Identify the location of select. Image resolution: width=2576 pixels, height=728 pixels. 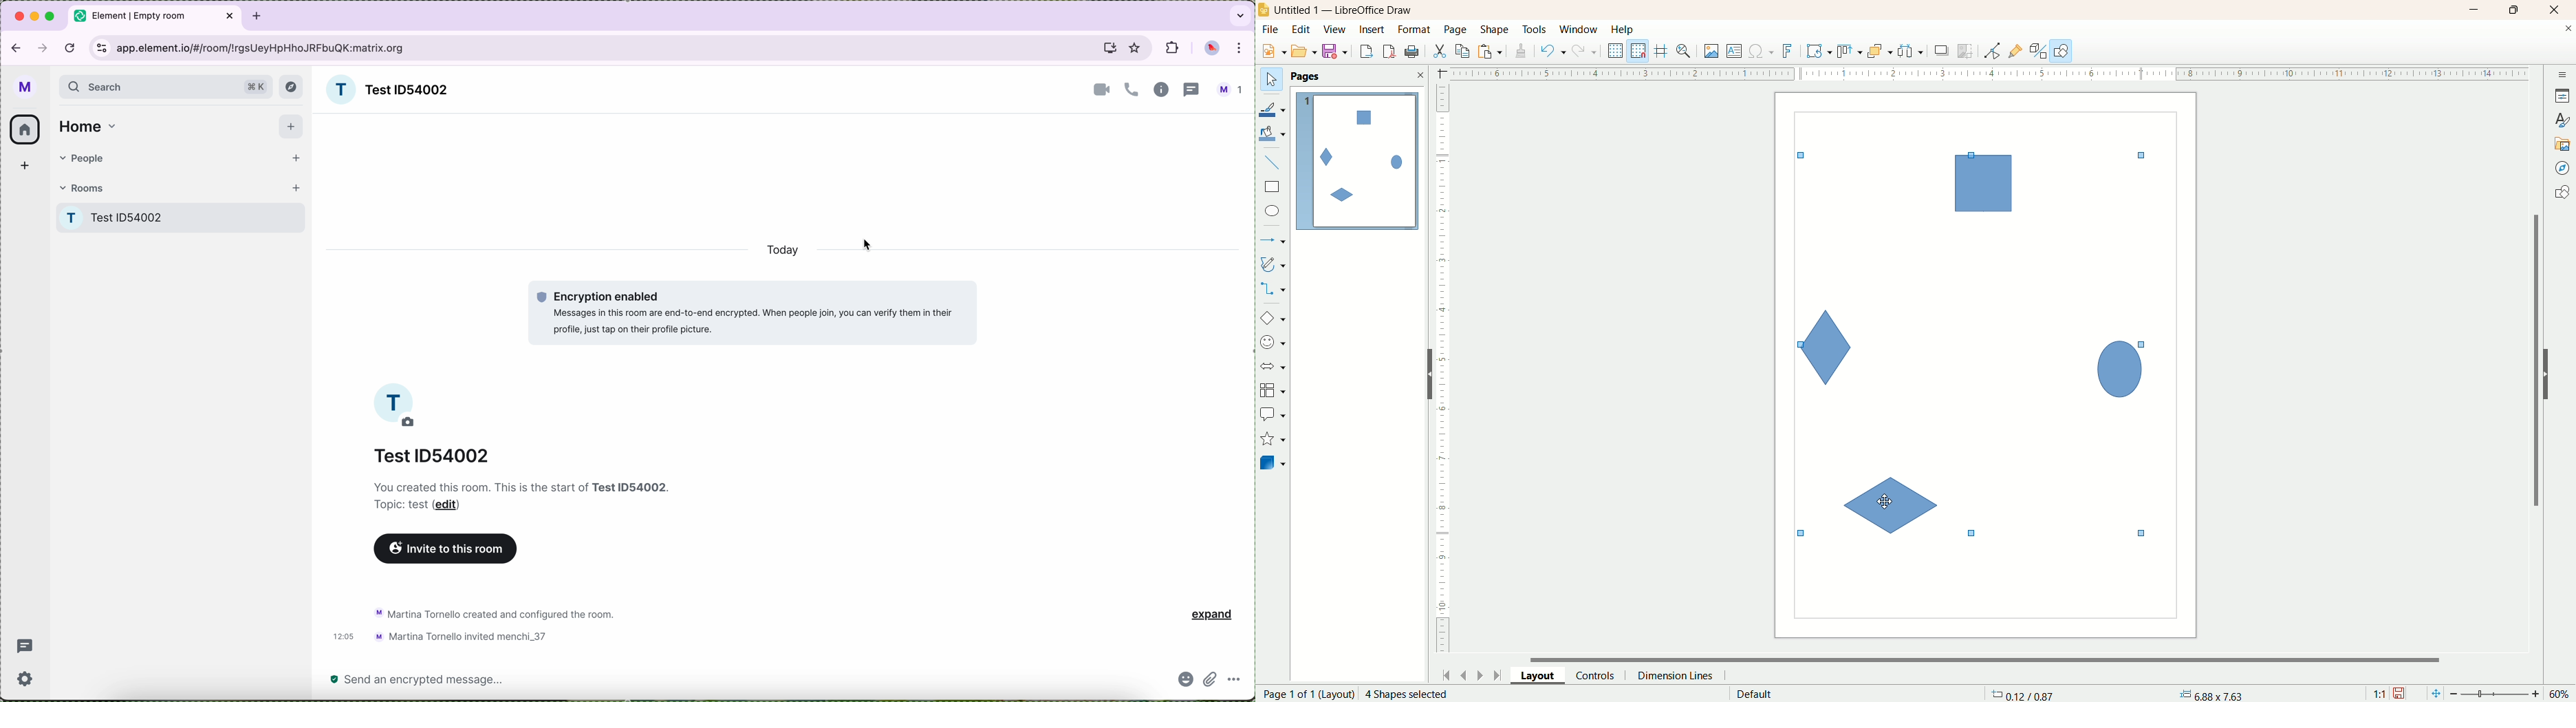
(1271, 80).